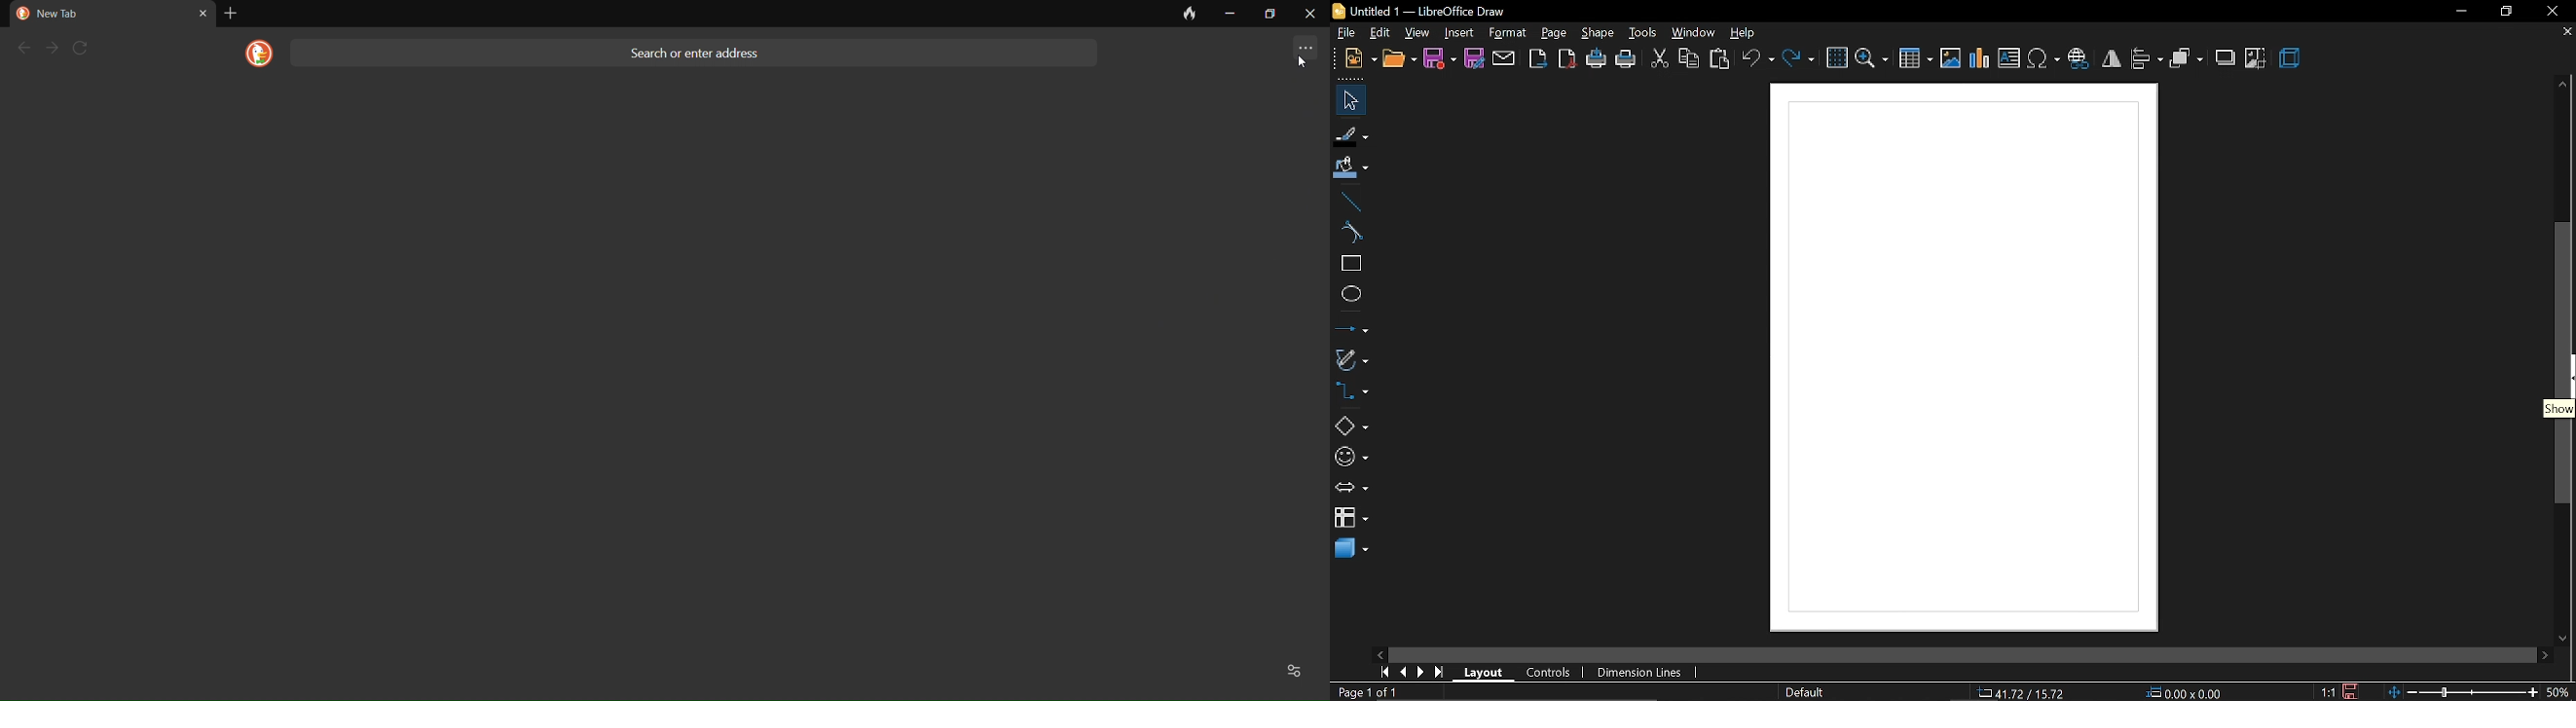 The width and height of the screenshot is (2576, 728). What do you see at coordinates (1417, 11) in the screenshot?
I see `current window` at bounding box center [1417, 11].